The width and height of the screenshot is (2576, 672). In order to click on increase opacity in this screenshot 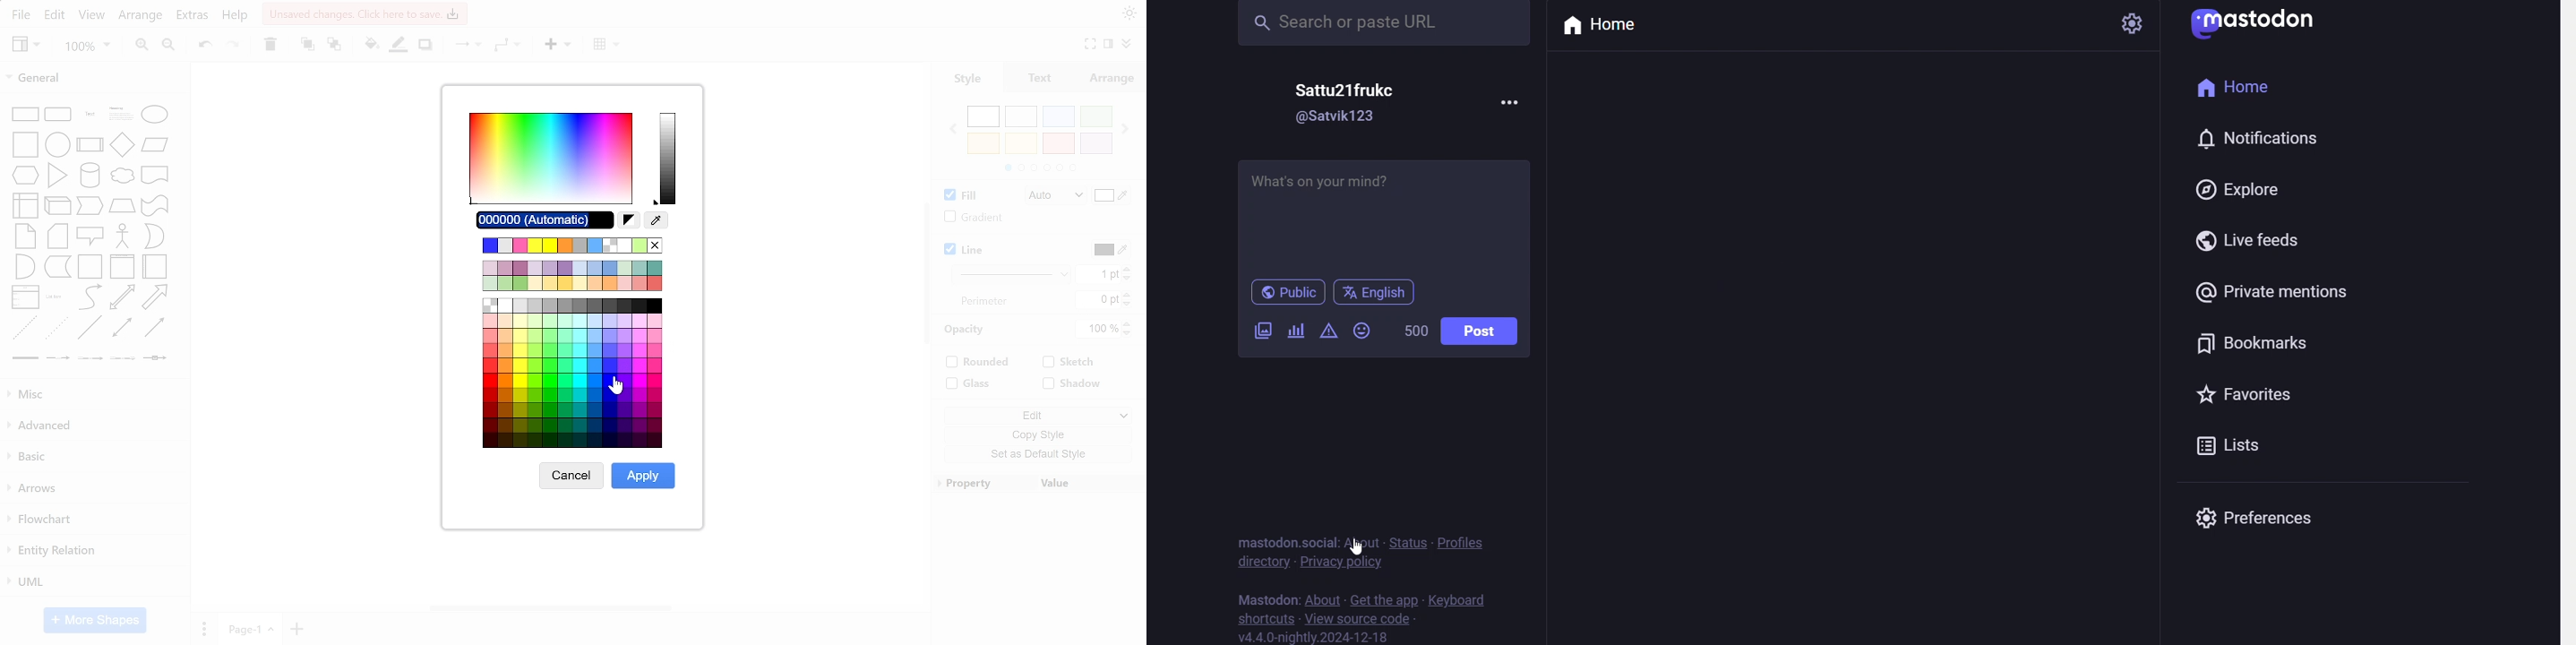, I will do `click(1129, 324)`.